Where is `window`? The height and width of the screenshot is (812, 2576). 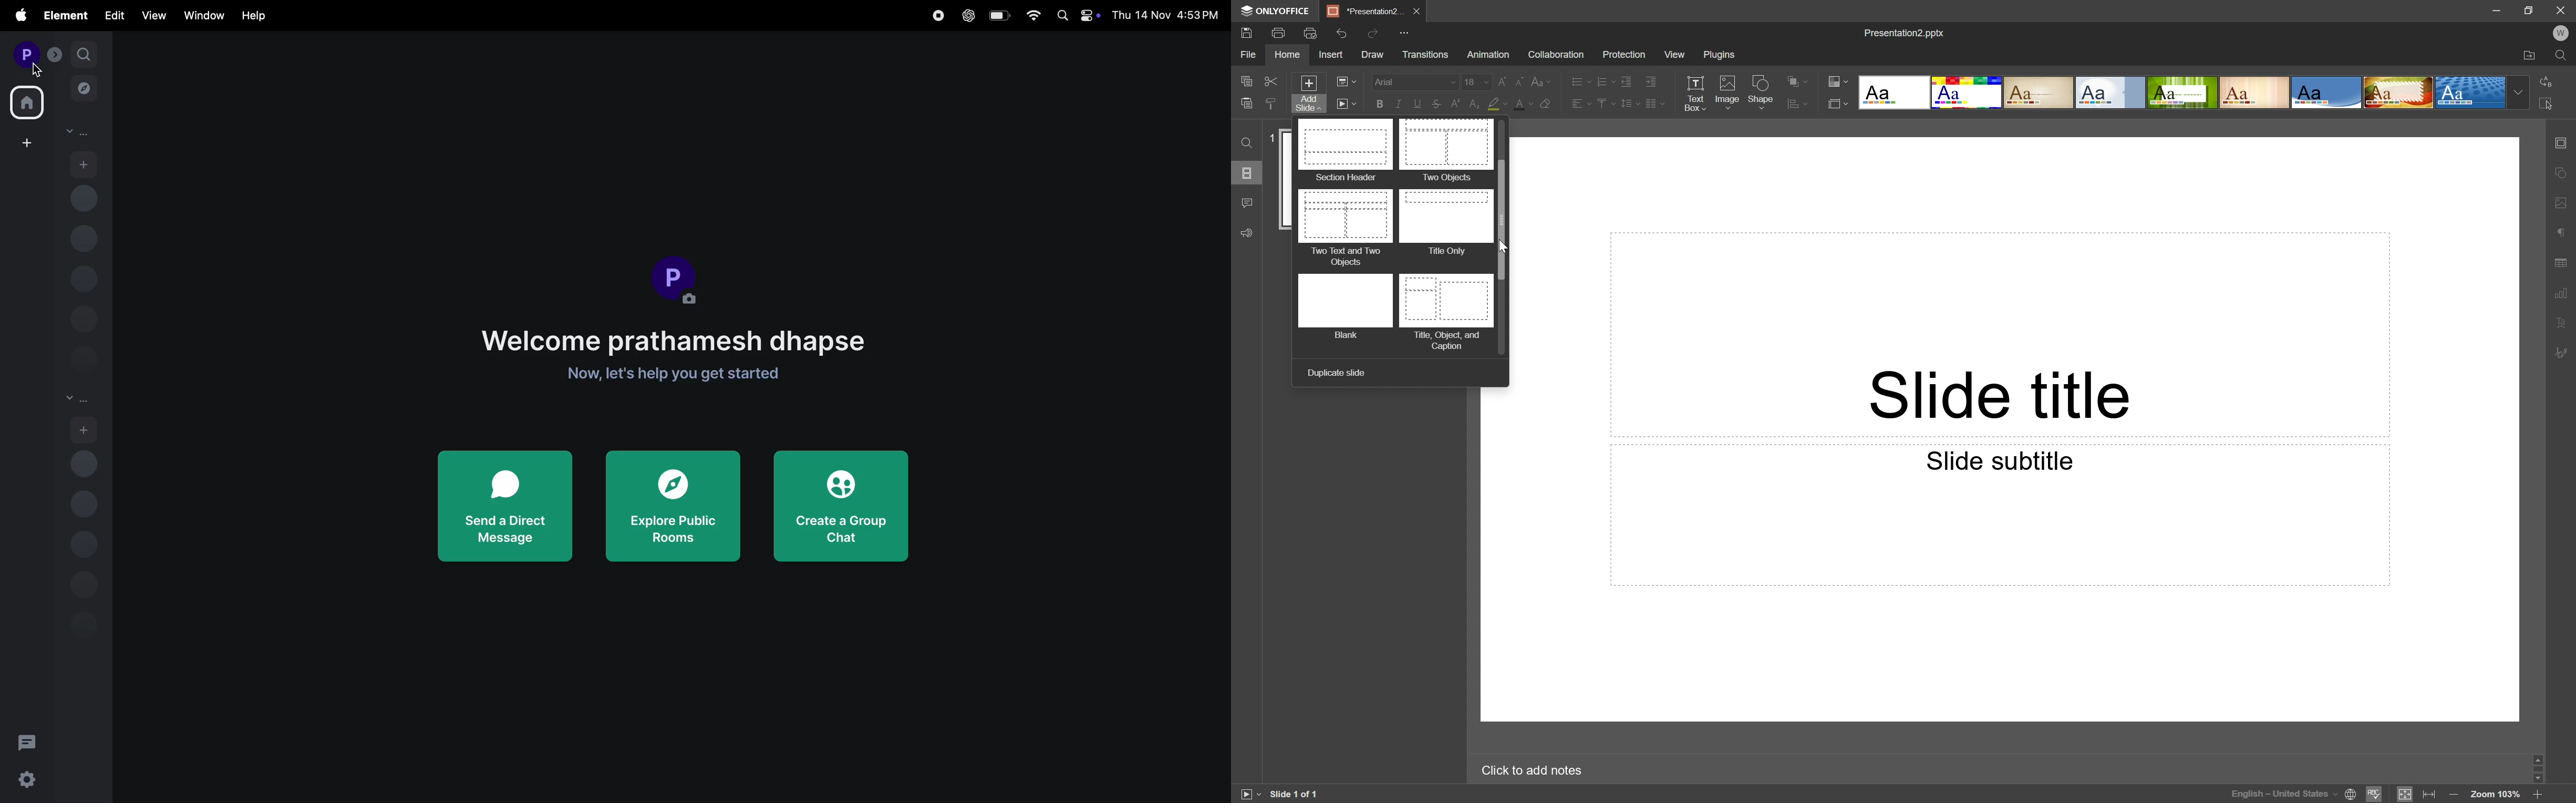
window is located at coordinates (203, 15).